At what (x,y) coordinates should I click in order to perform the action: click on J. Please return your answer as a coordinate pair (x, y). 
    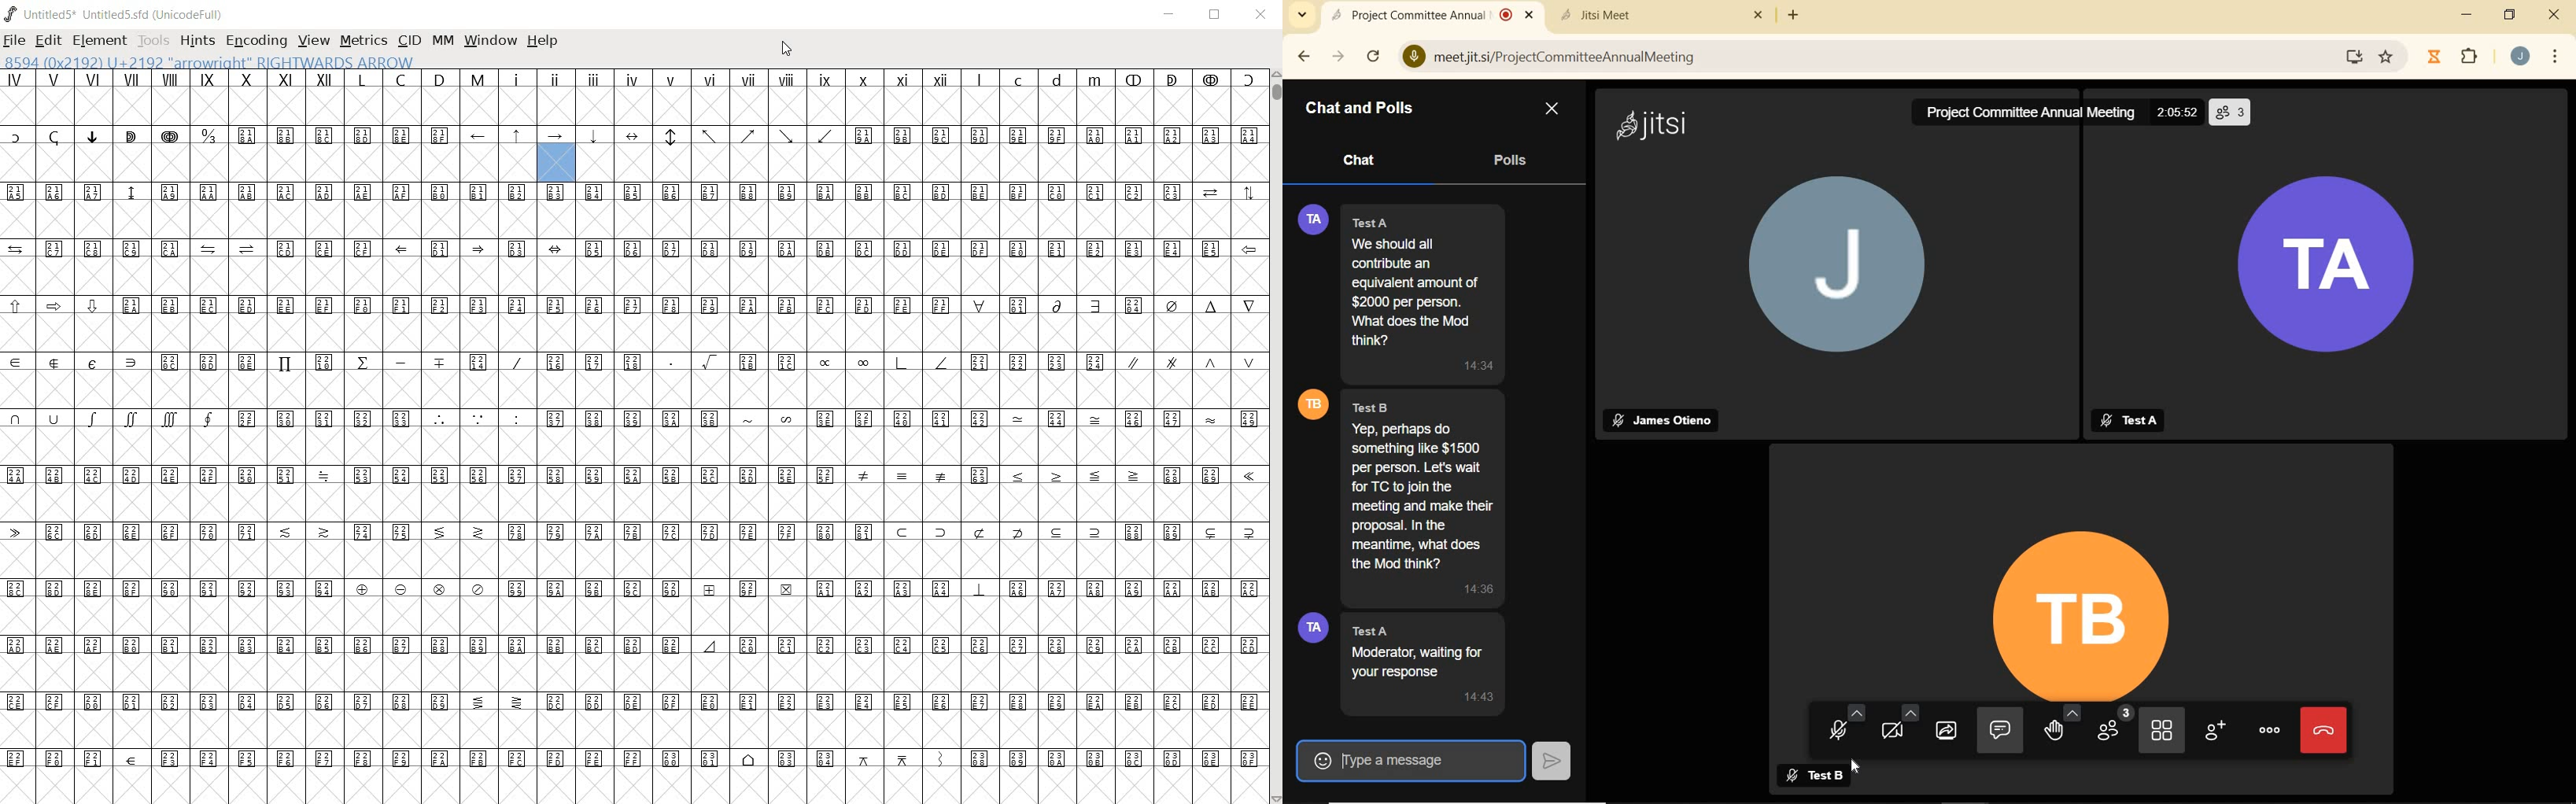
    Looking at the image, I should click on (1817, 283).